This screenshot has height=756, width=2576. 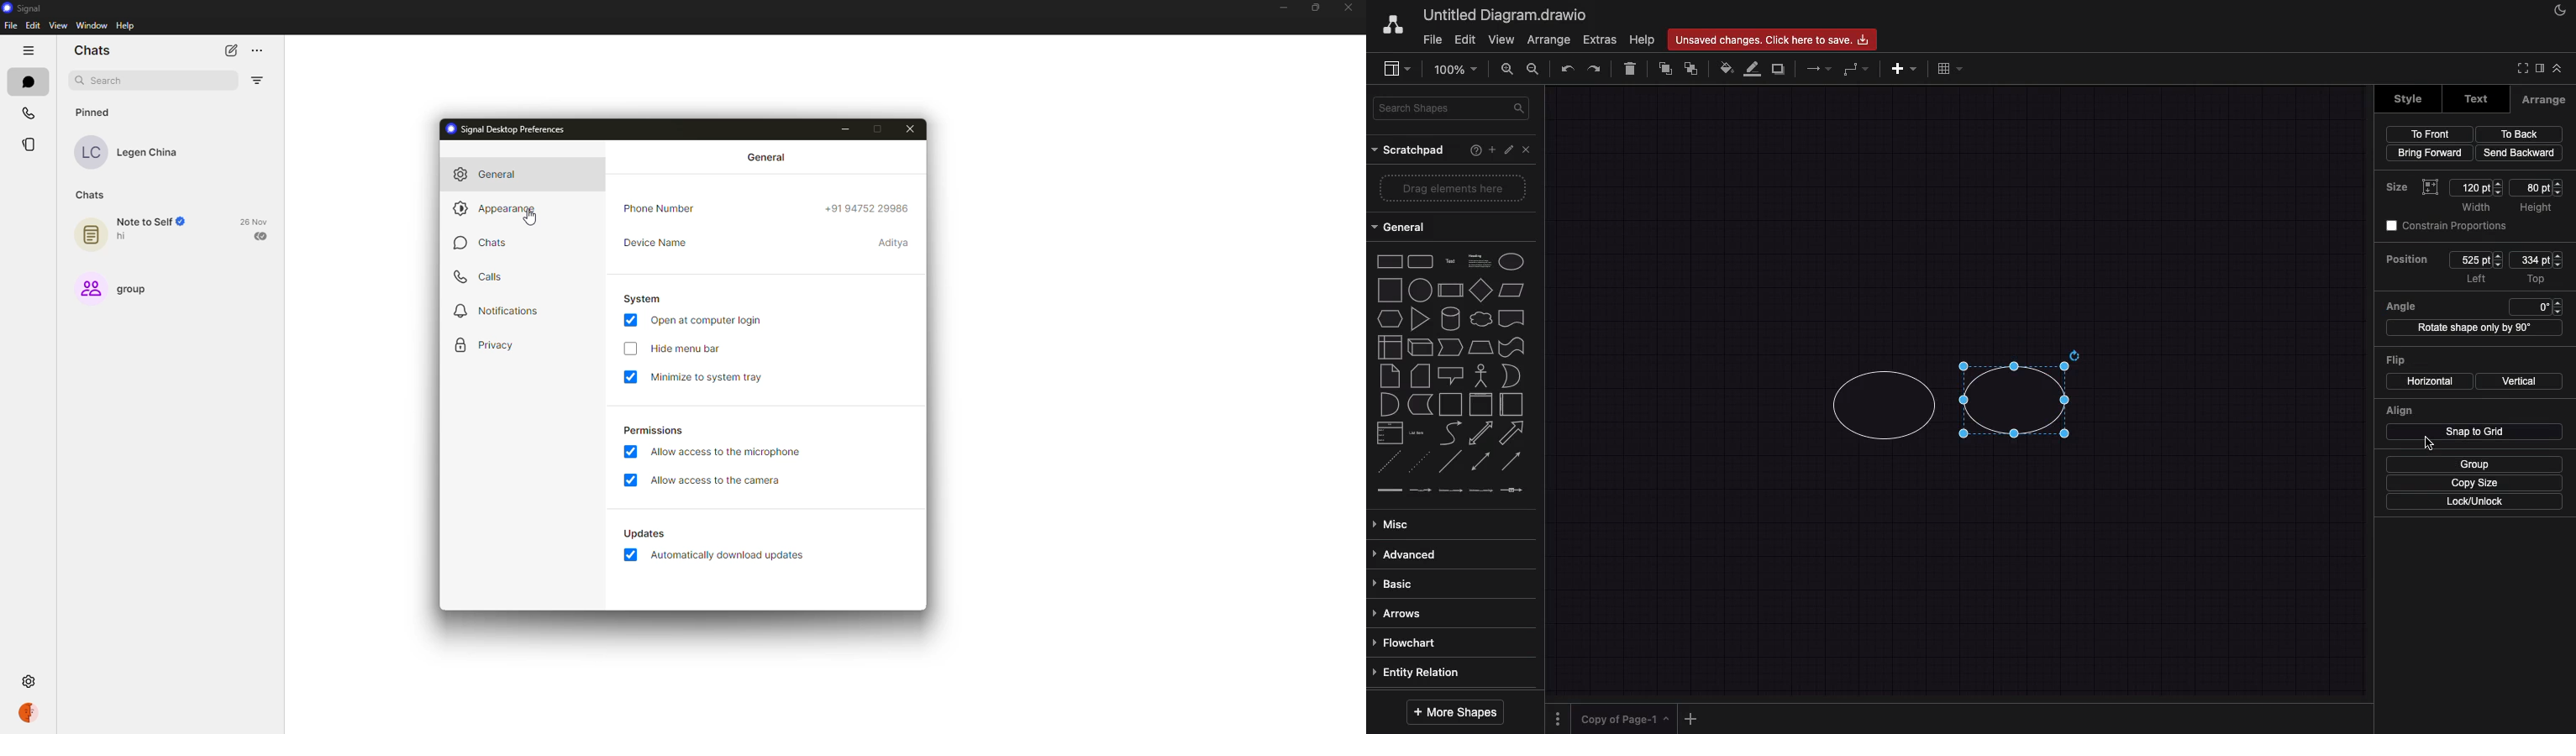 What do you see at coordinates (1511, 463) in the screenshot?
I see `directional connector` at bounding box center [1511, 463].